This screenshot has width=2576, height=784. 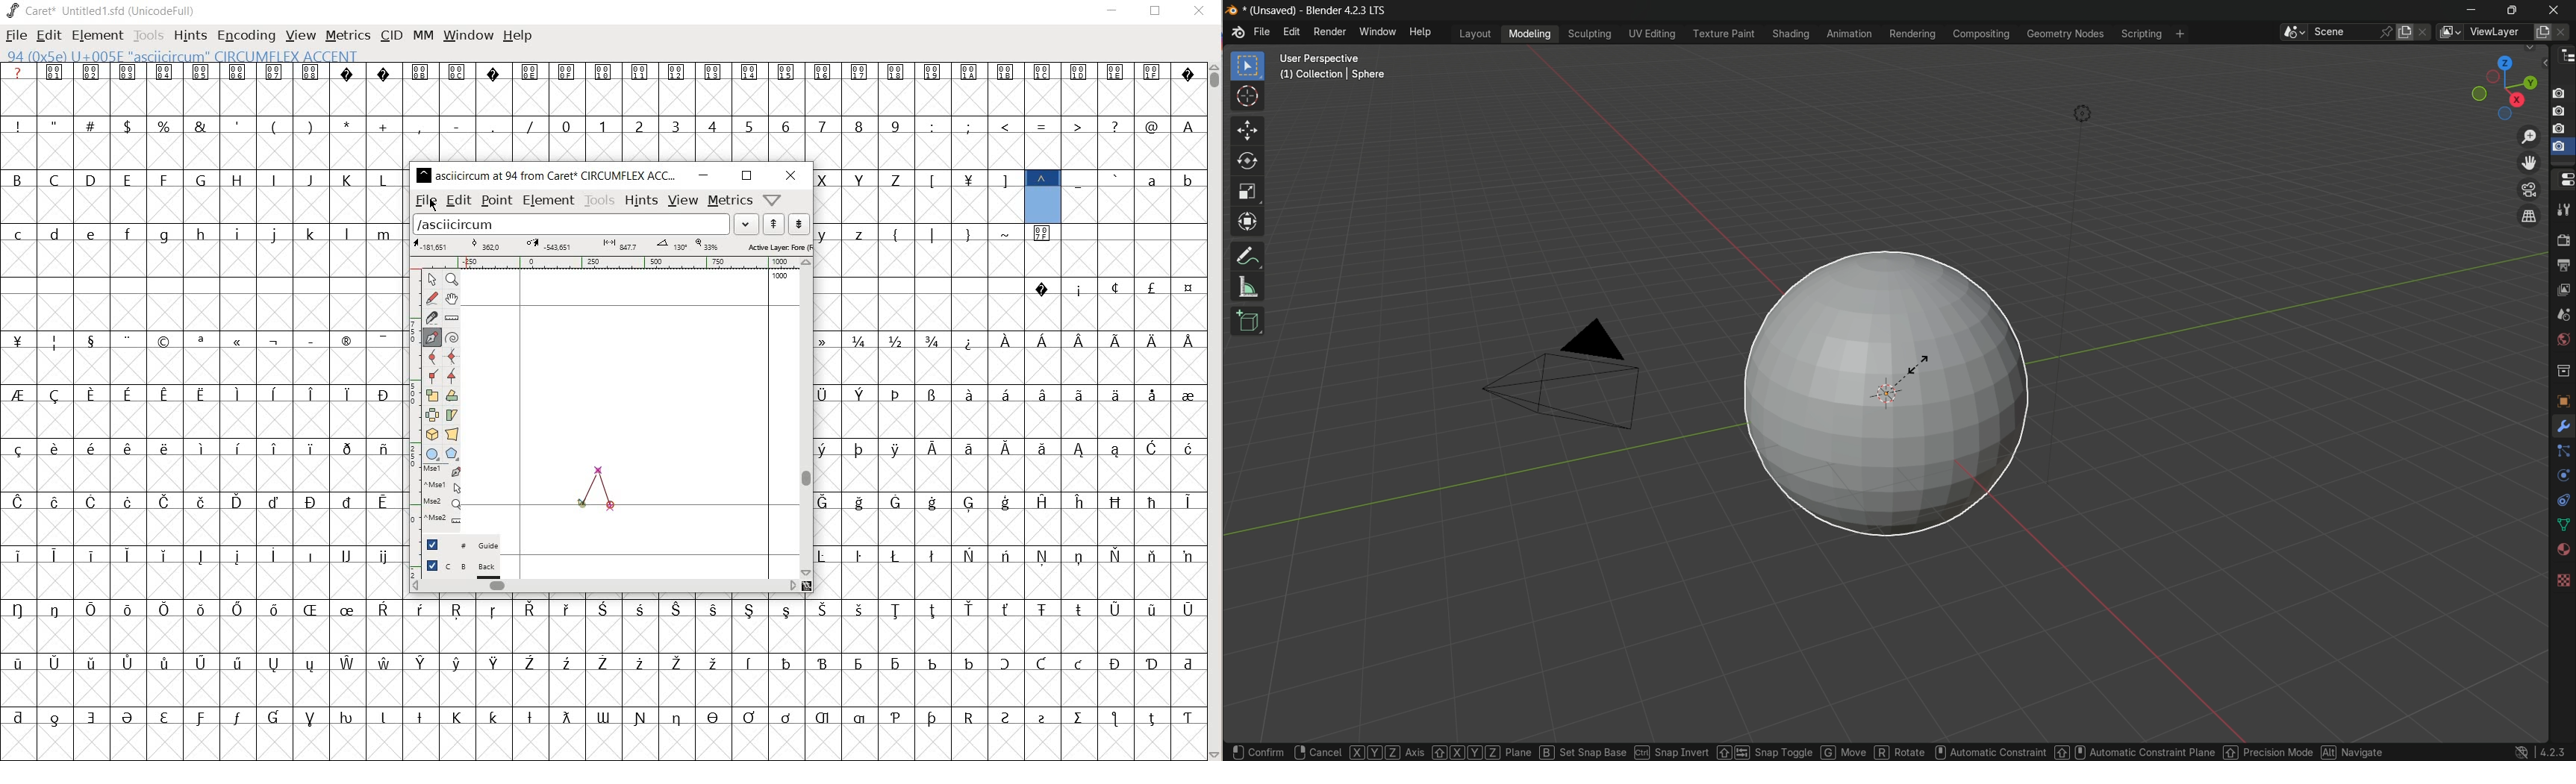 I want to click on toggle the camera view, so click(x=2530, y=190).